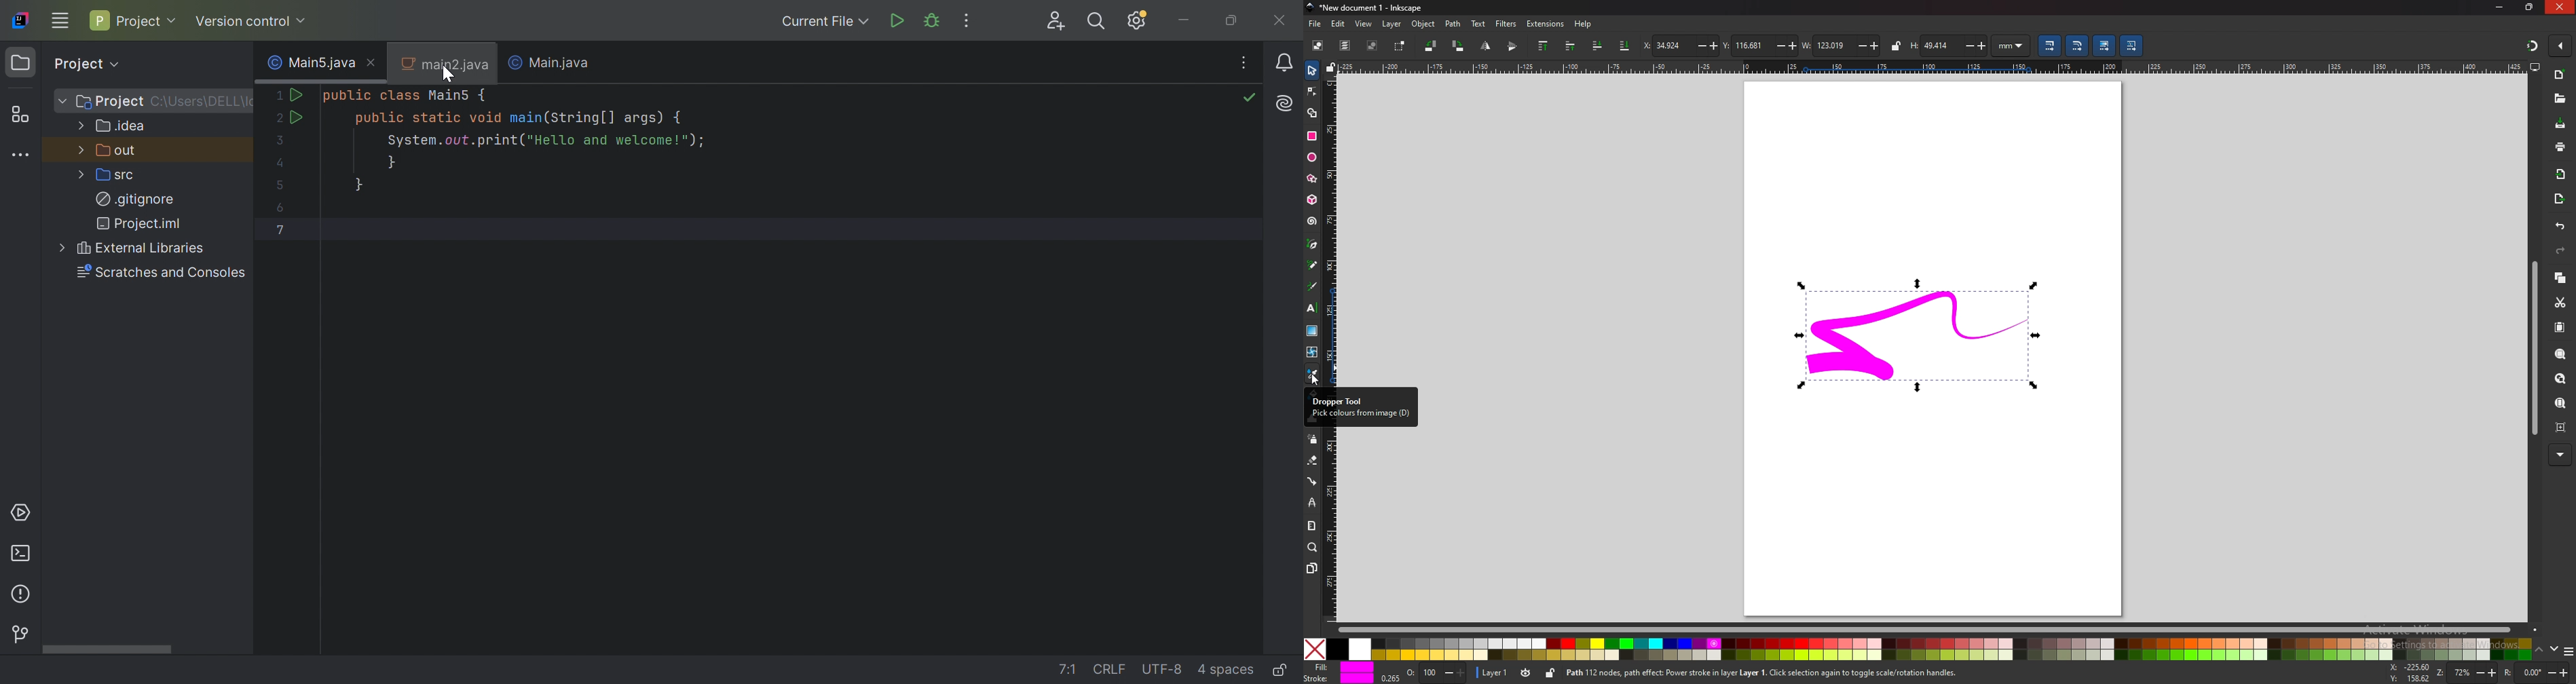 The height and width of the screenshot is (700, 2576). Describe the element at coordinates (1547, 24) in the screenshot. I see `extensions` at that location.